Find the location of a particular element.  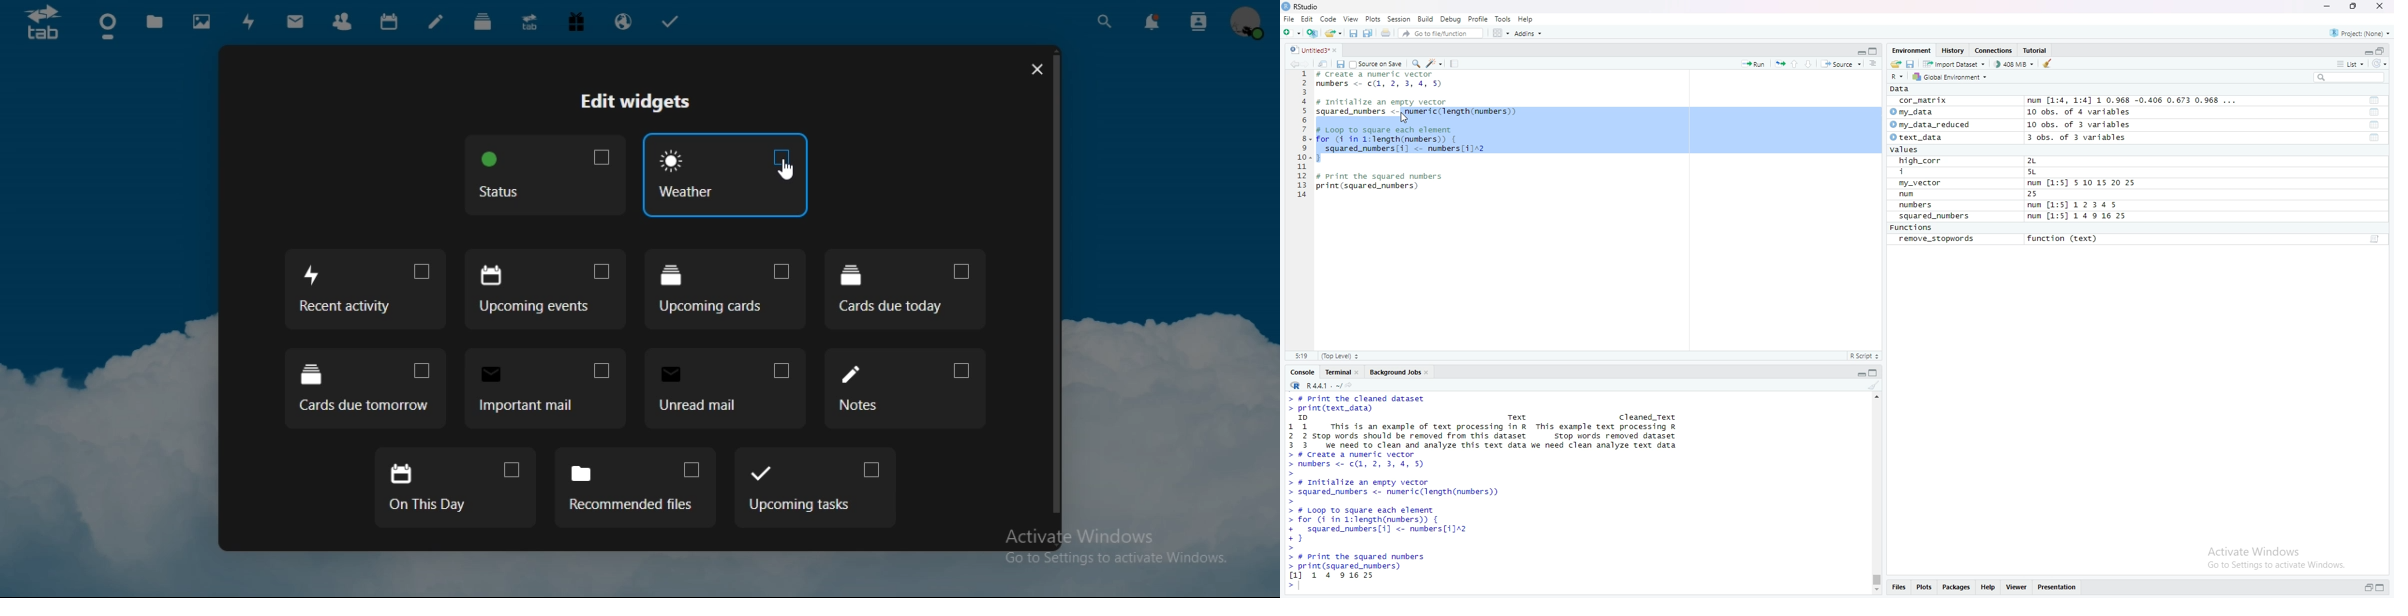

scrollbar down is located at coordinates (1876, 591).